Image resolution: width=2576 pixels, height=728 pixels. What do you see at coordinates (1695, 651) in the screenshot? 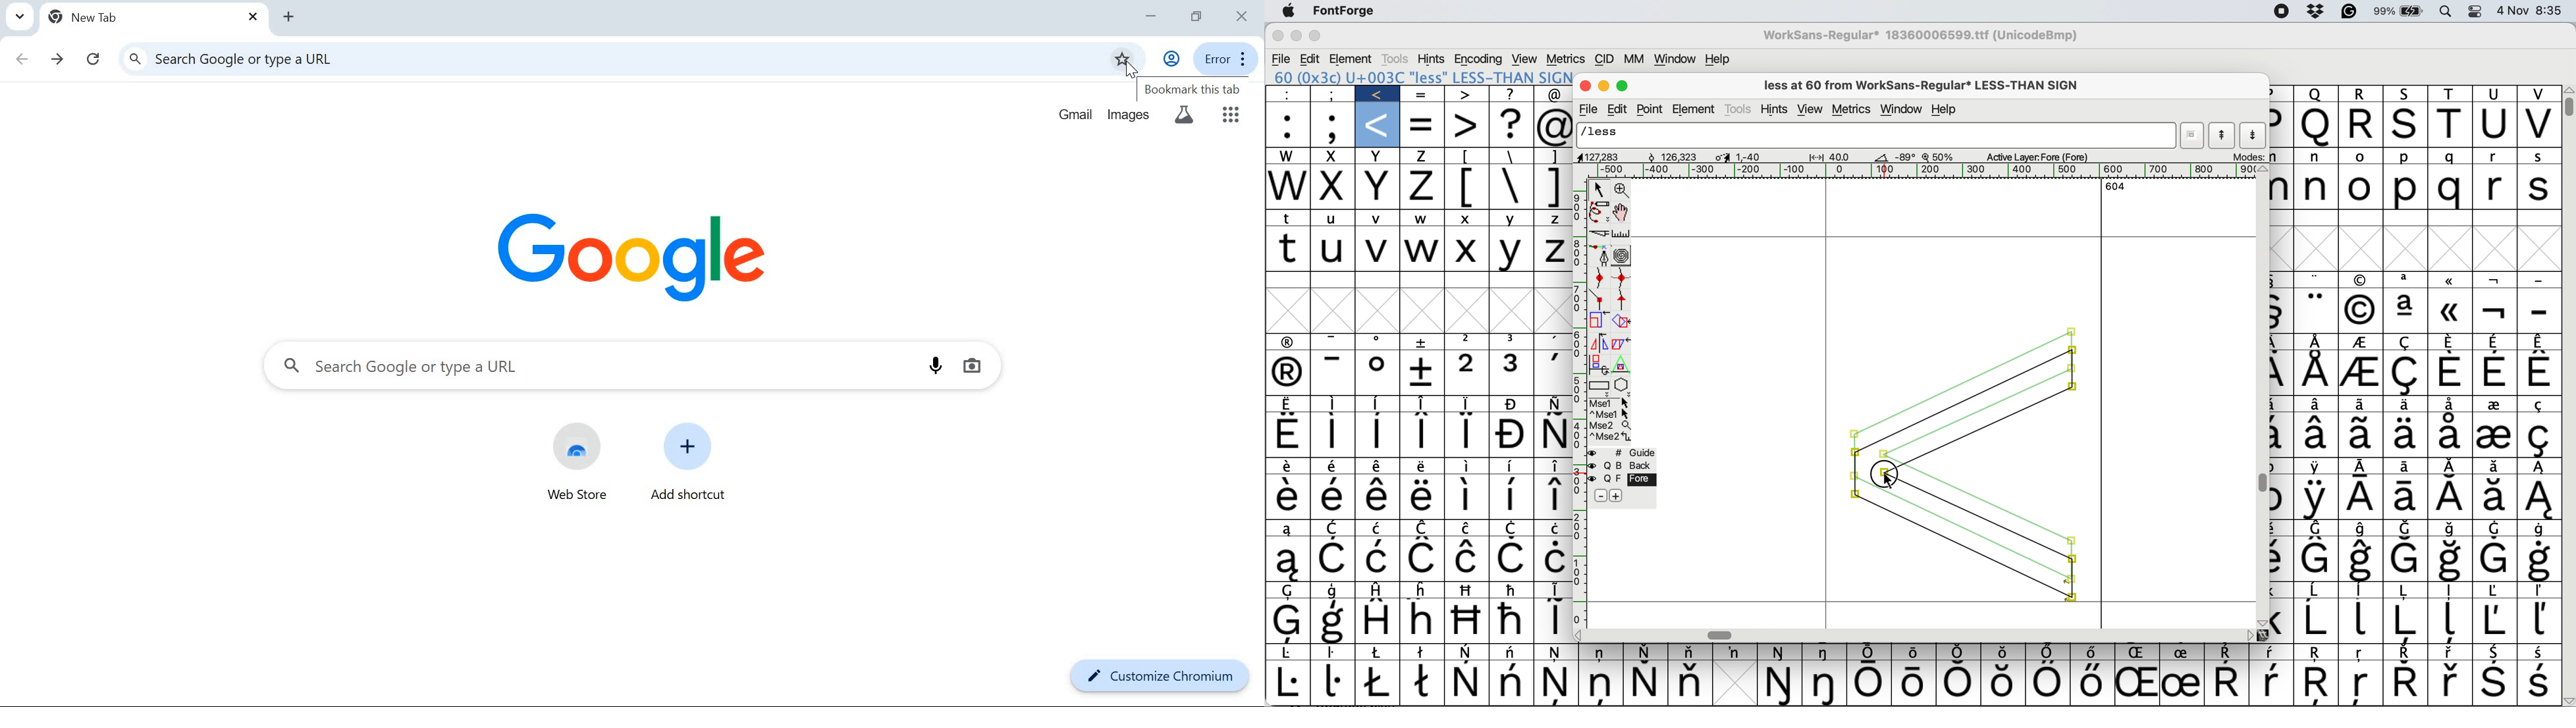
I see `Symbol` at bounding box center [1695, 651].